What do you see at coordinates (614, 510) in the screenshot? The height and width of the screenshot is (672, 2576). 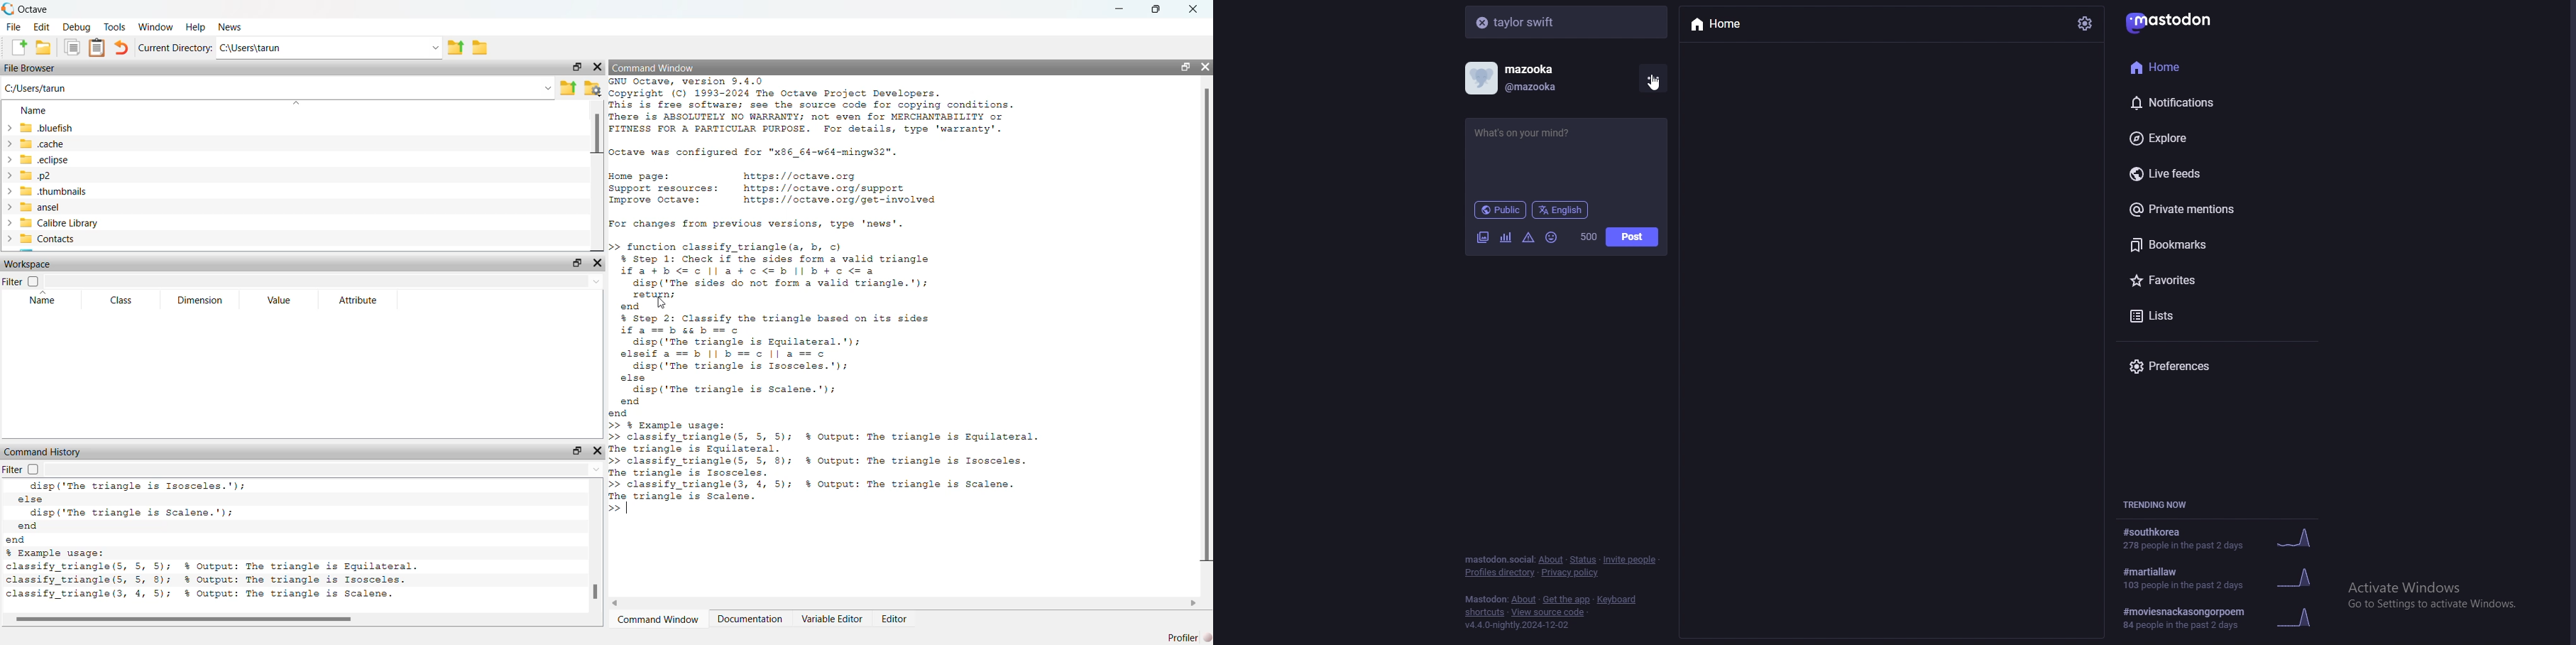 I see `prompt cursor` at bounding box center [614, 510].